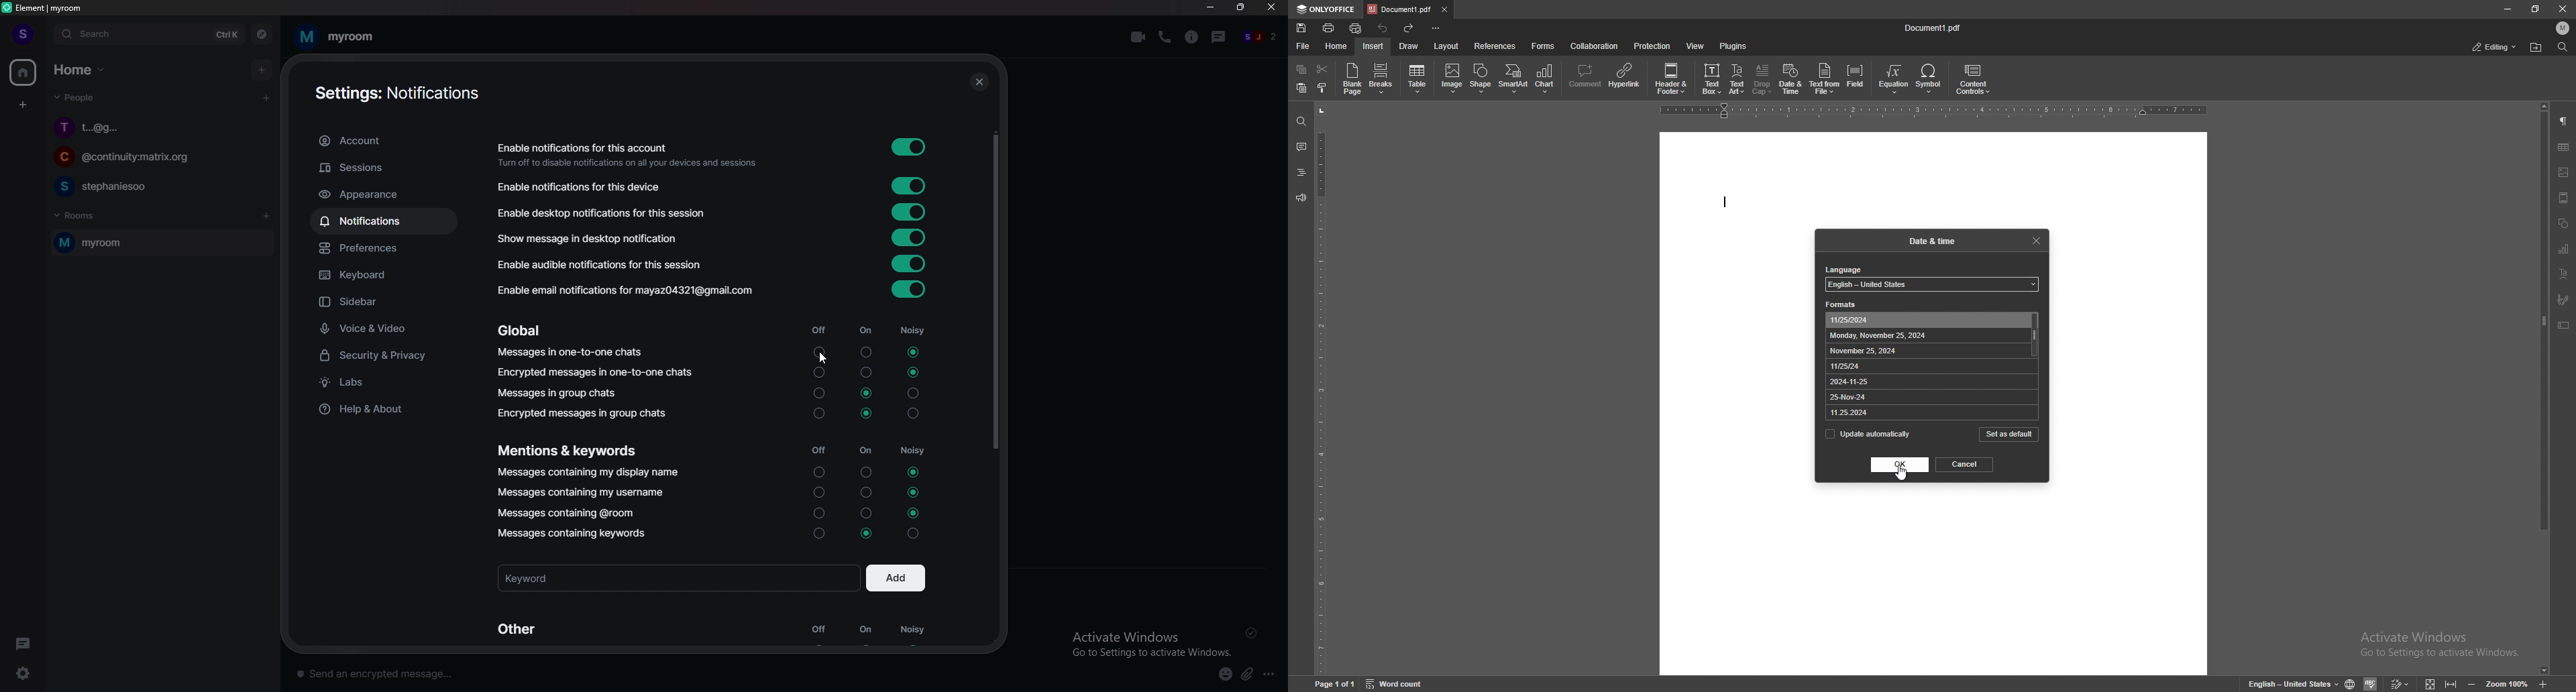  What do you see at coordinates (2565, 251) in the screenshot?
I see `chart` at bounding box center [2565, 251].